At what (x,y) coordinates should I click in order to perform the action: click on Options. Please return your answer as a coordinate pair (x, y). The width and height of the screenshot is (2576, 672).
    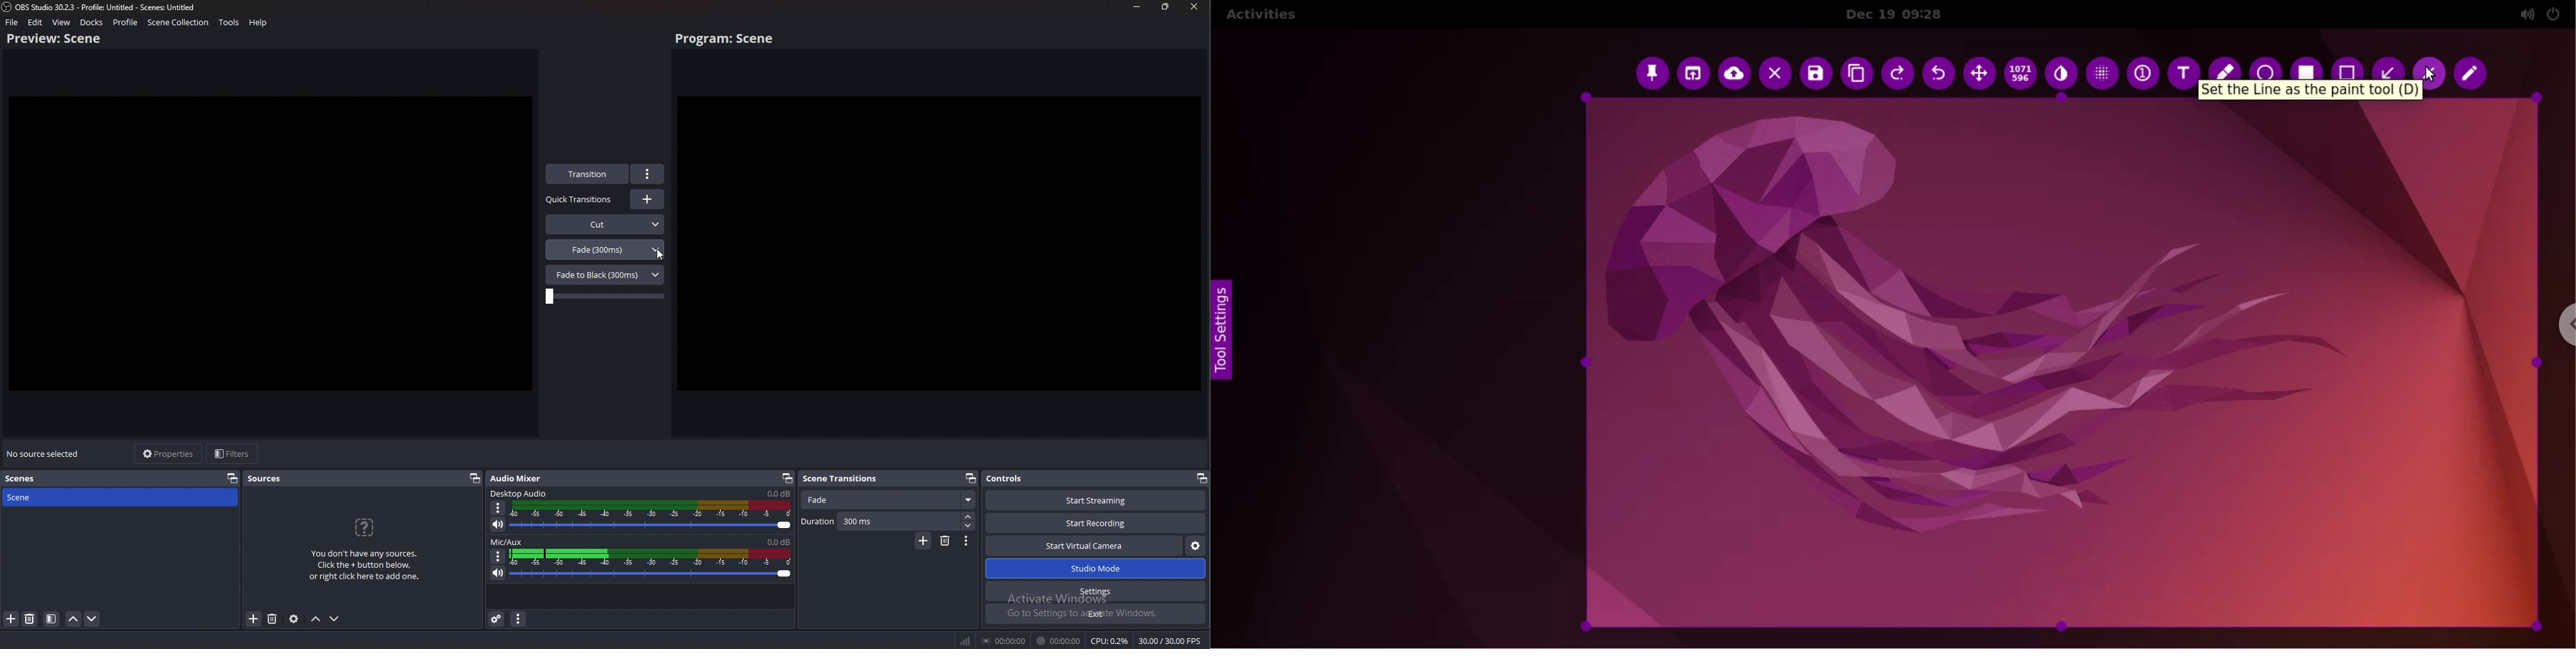
    Looking at the image, I should click on (499, 508).